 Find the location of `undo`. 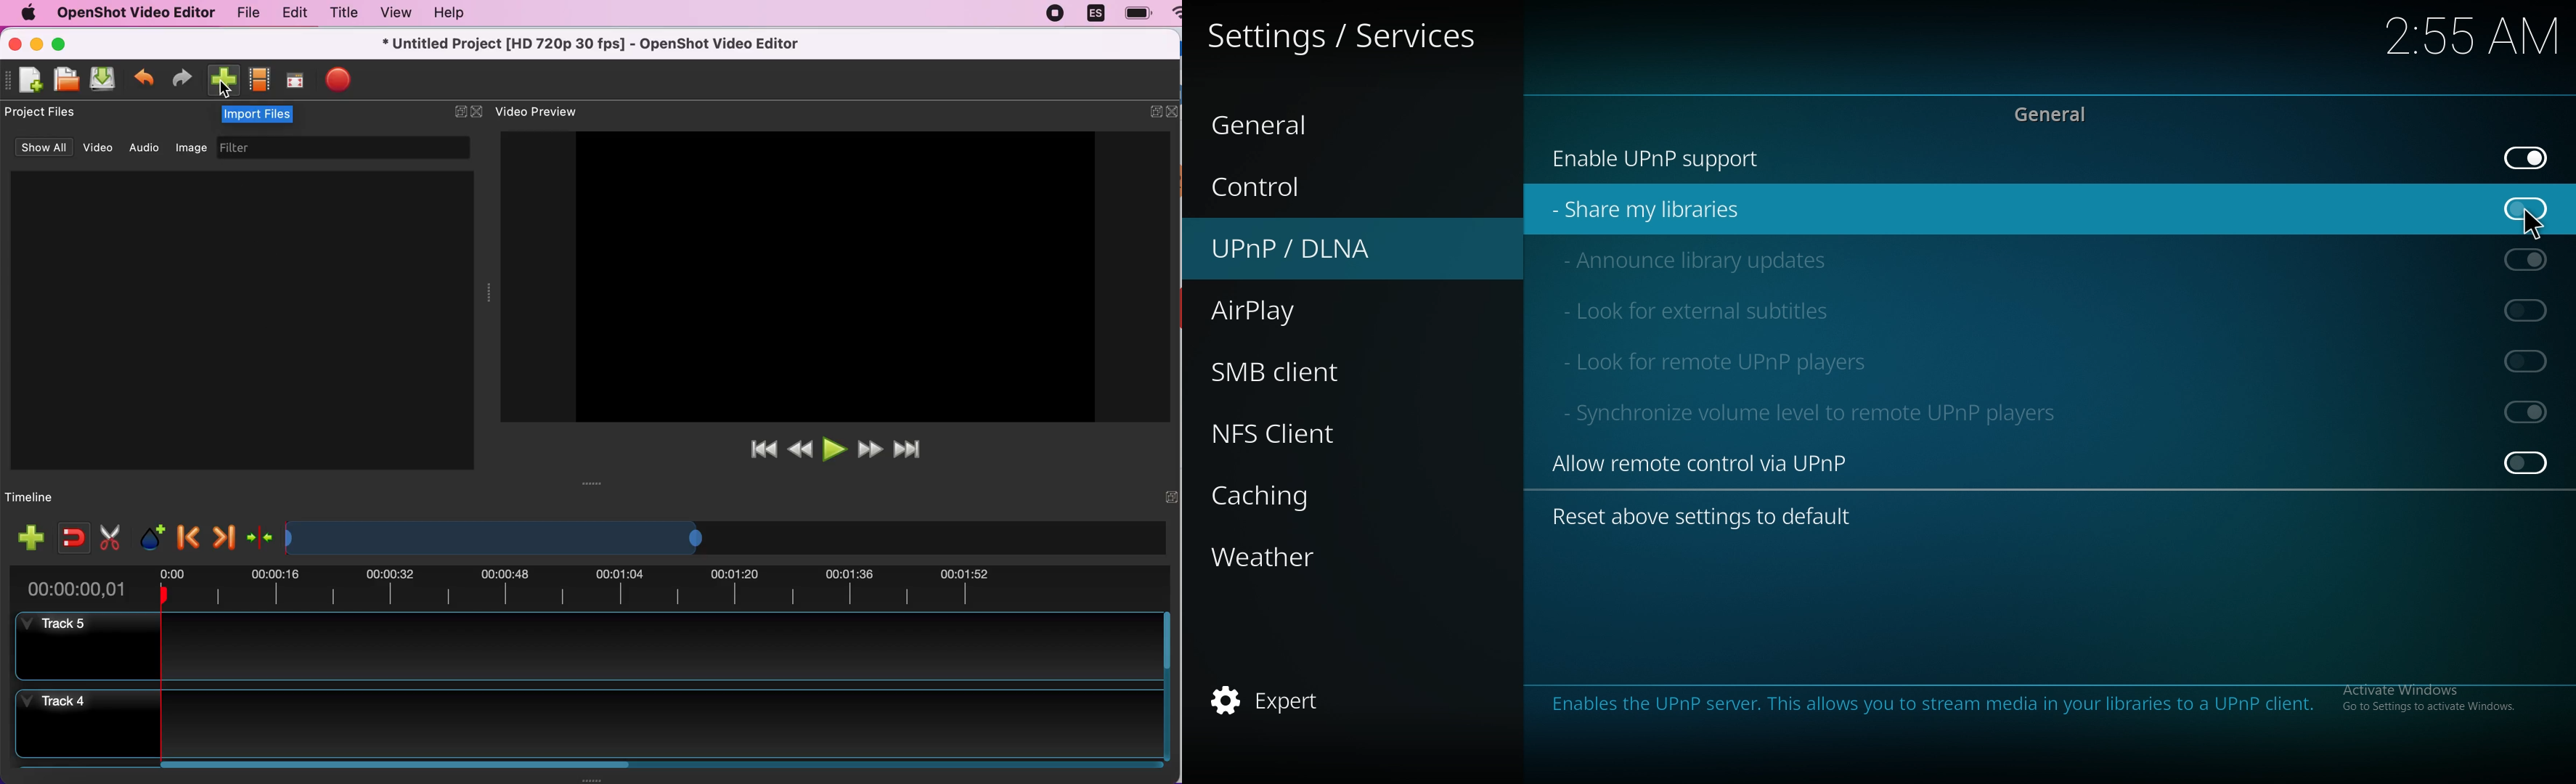

undo is located at coordinates (145, 81).